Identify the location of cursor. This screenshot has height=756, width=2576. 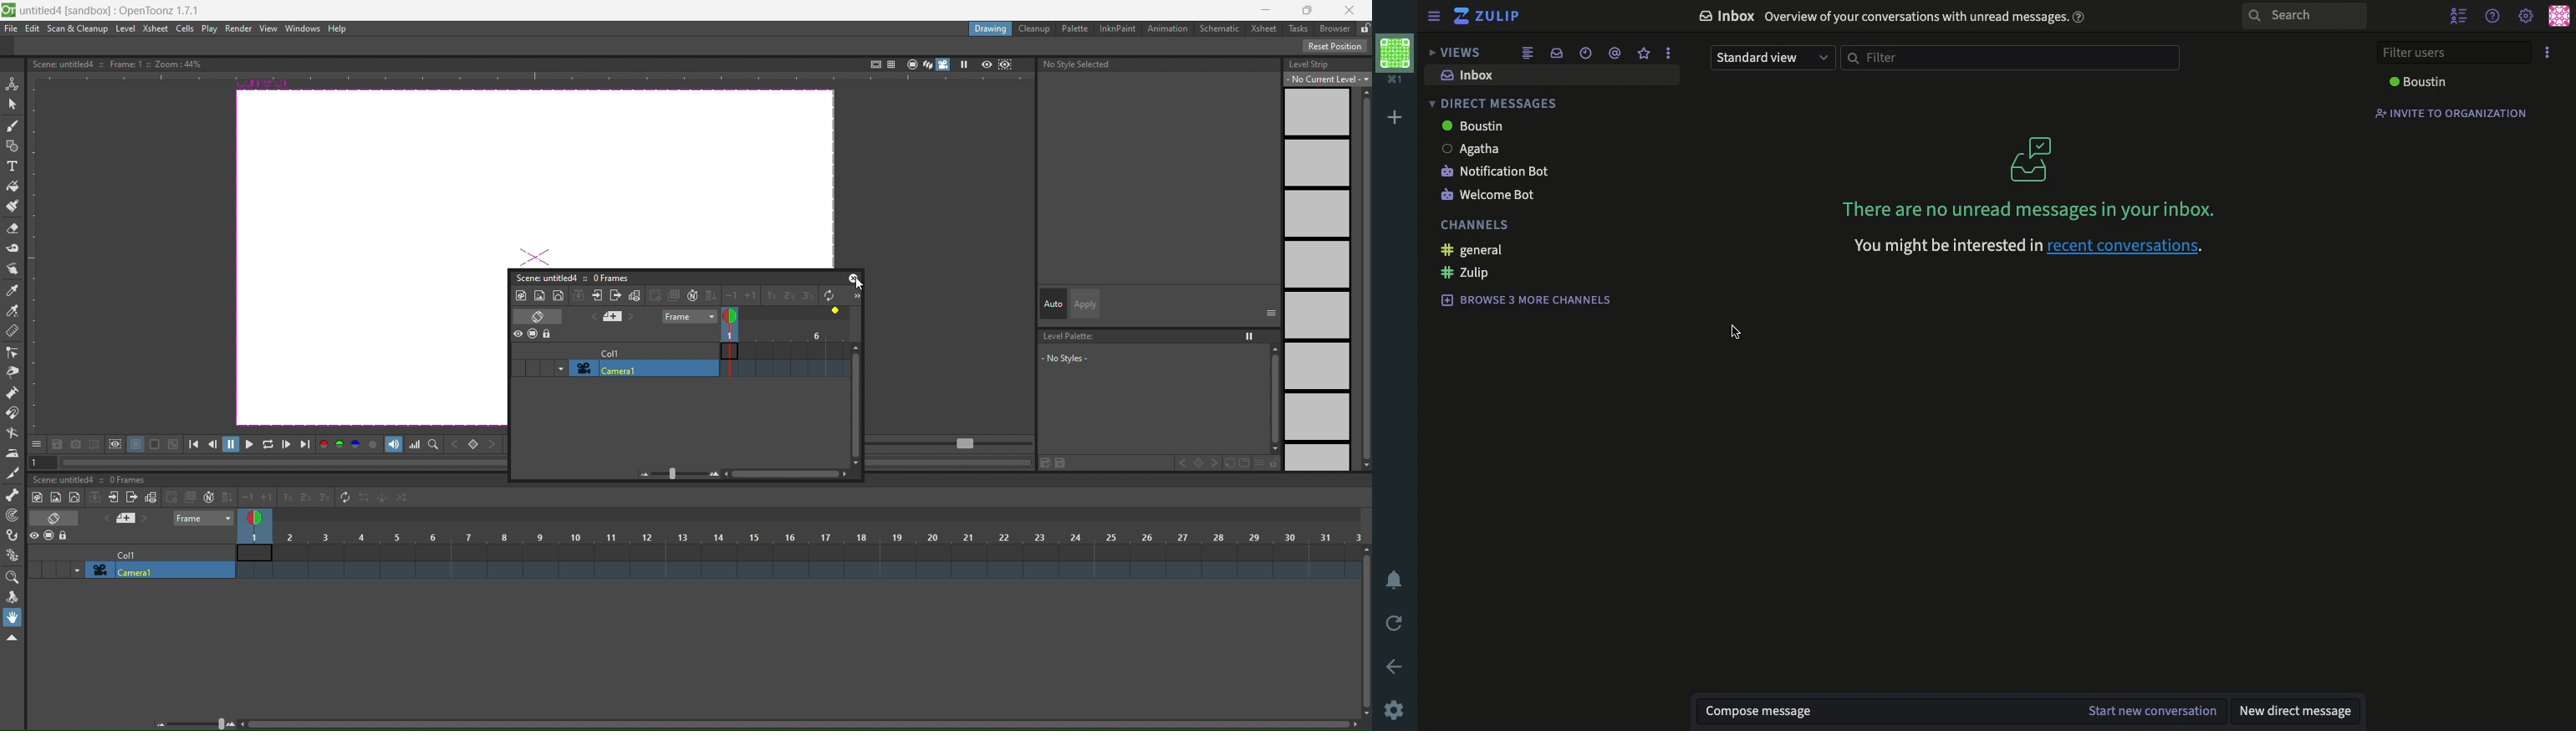
(1738, 333).